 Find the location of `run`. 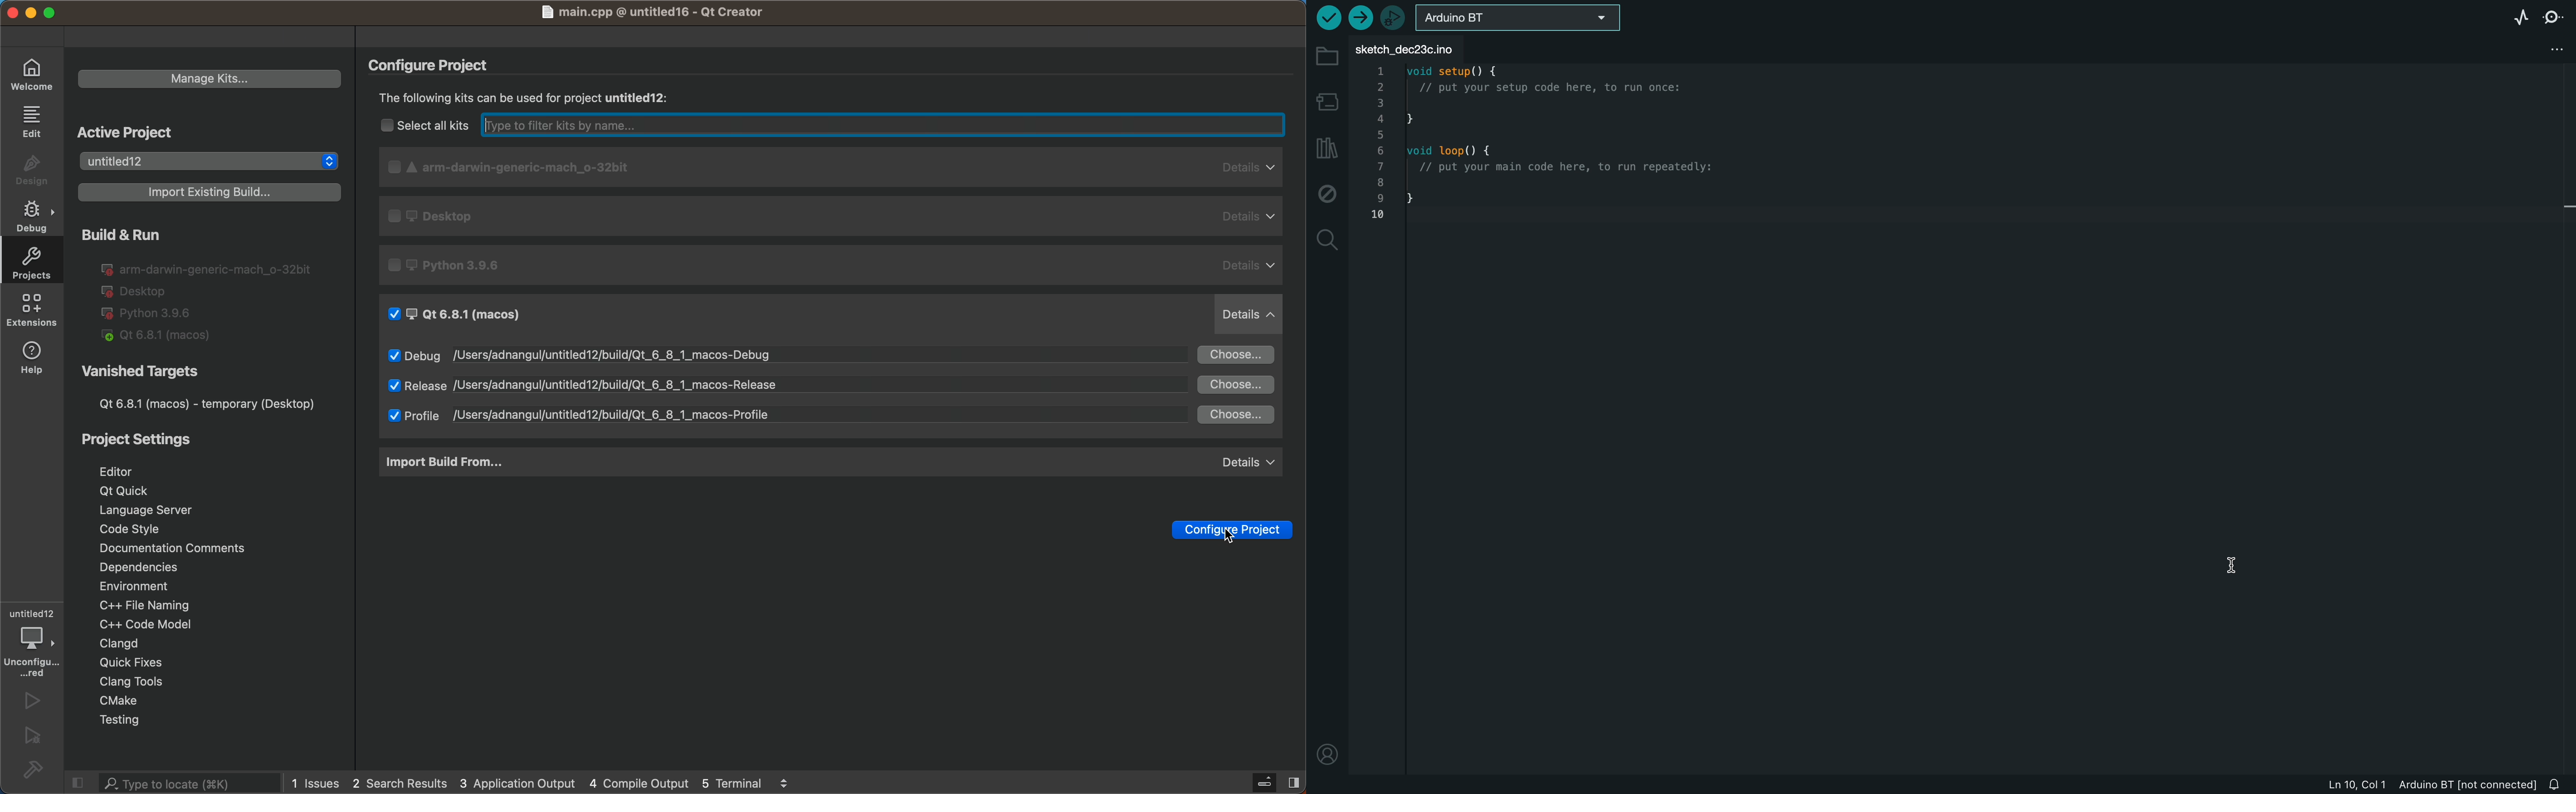

run is located at coordinates (34, 701).